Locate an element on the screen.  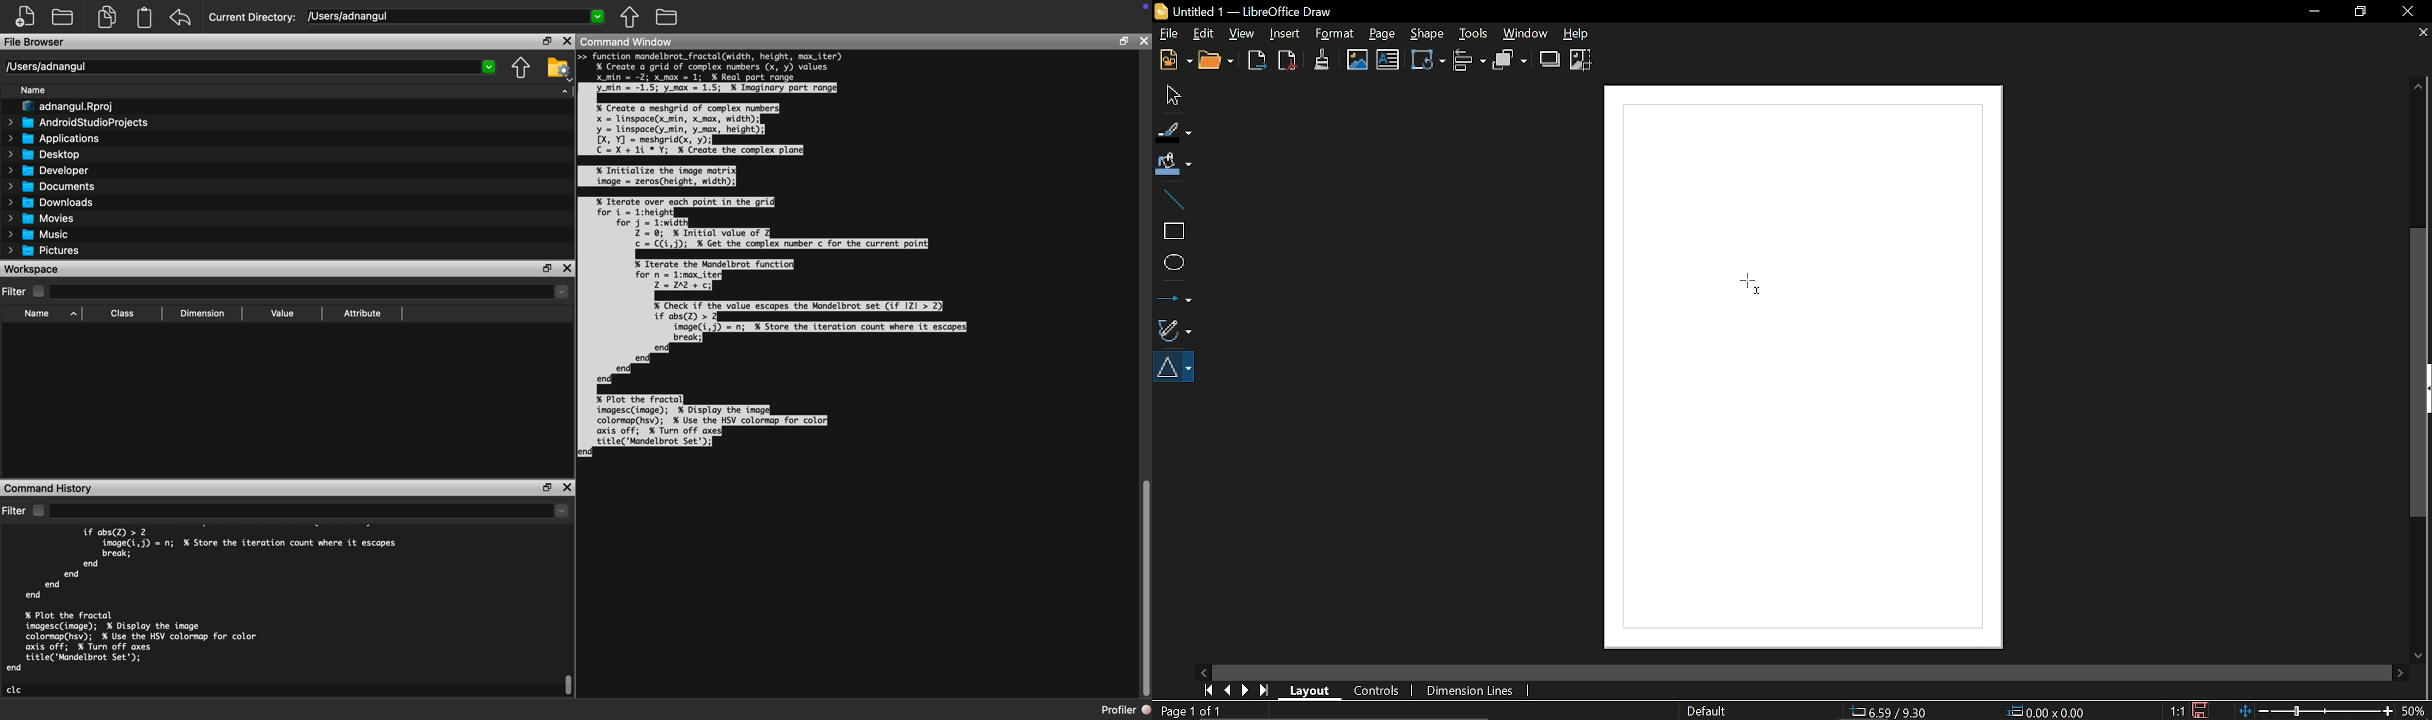
Minimize is located at coordinates (2308, 13).